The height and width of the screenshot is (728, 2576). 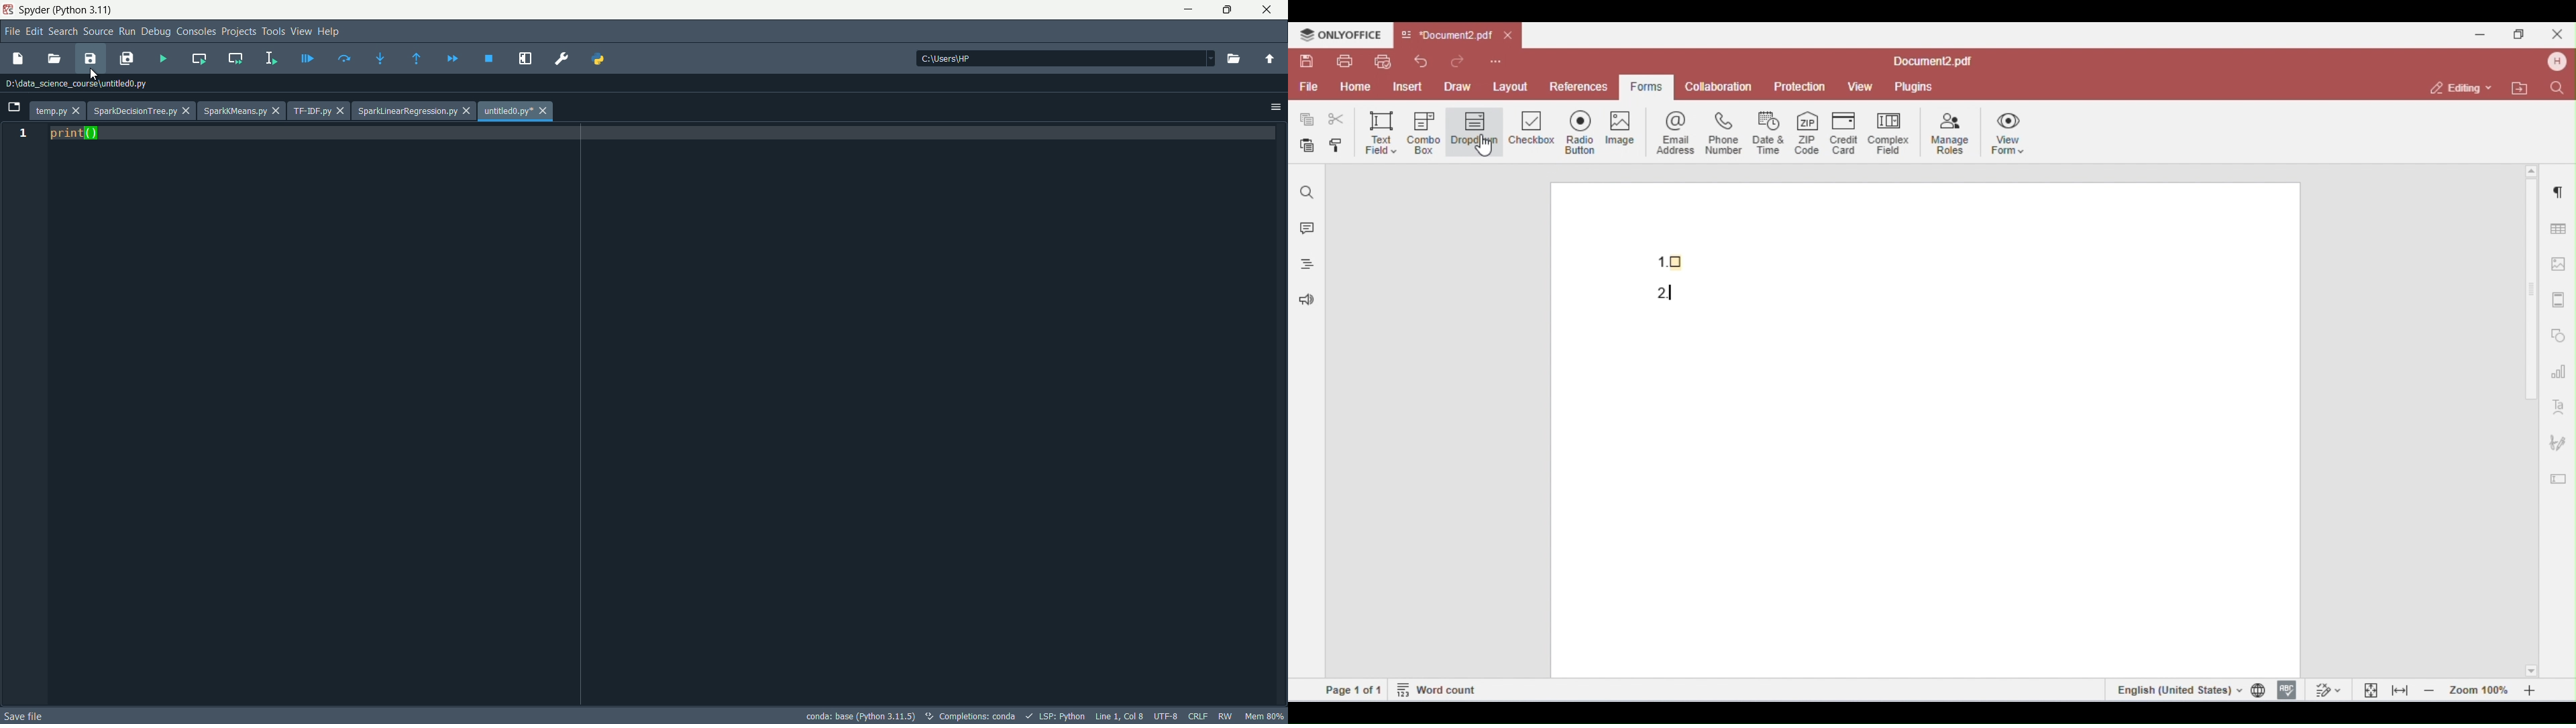 I want to click on file encoding, so click(x=1166, y=716).